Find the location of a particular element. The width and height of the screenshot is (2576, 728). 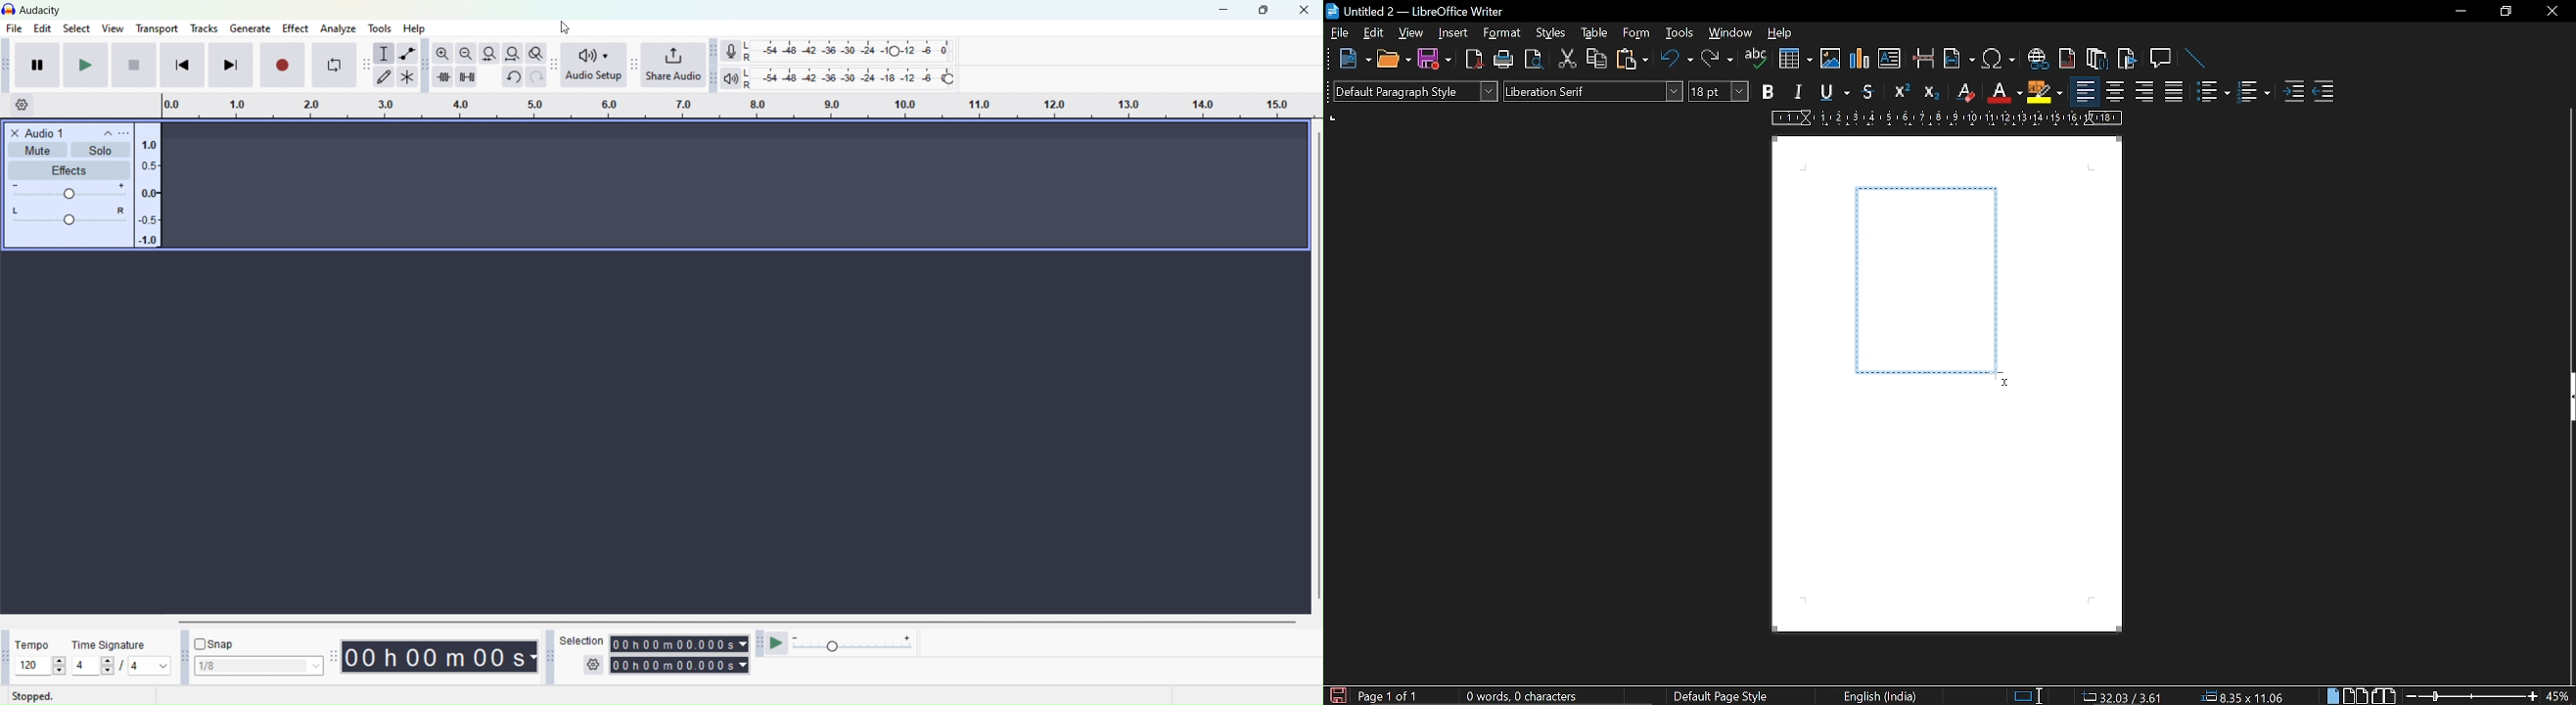

Default: page style is located at coordinates (1721, 697).